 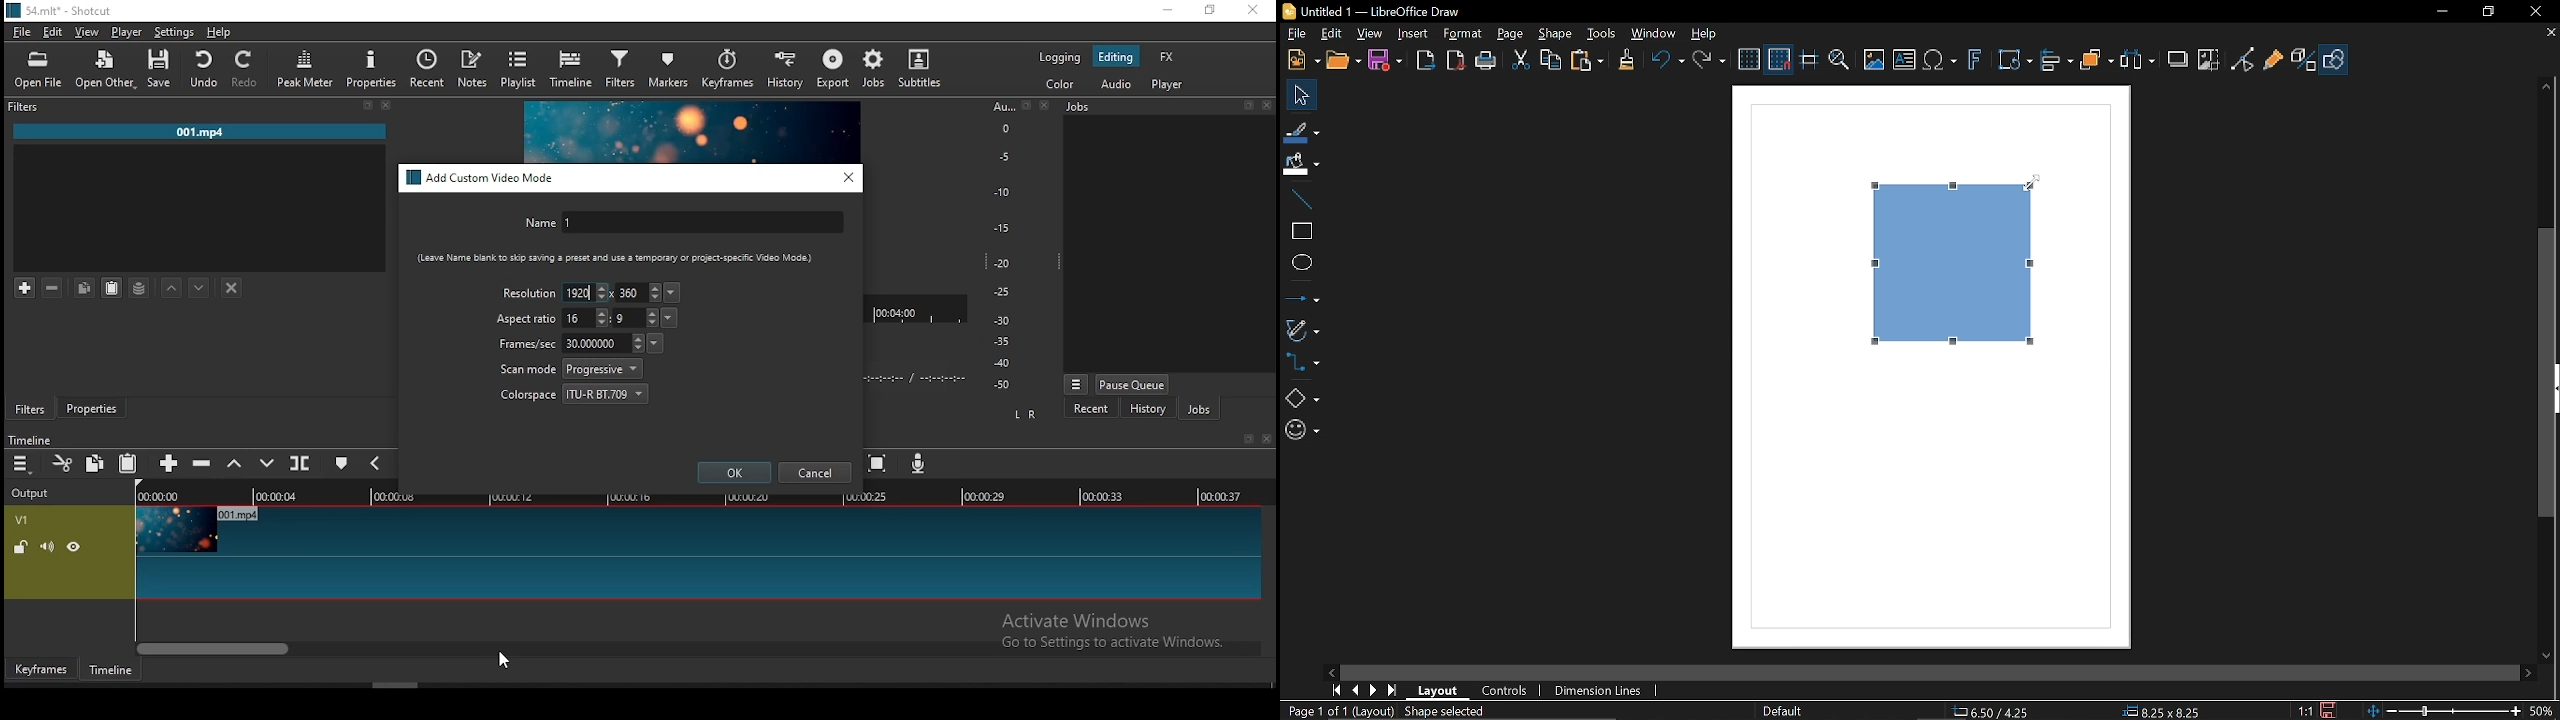 What do you see at coordinates (1103, 495) in the screenshot?
I see `00:00:33` at bounding box center [1103, 495].